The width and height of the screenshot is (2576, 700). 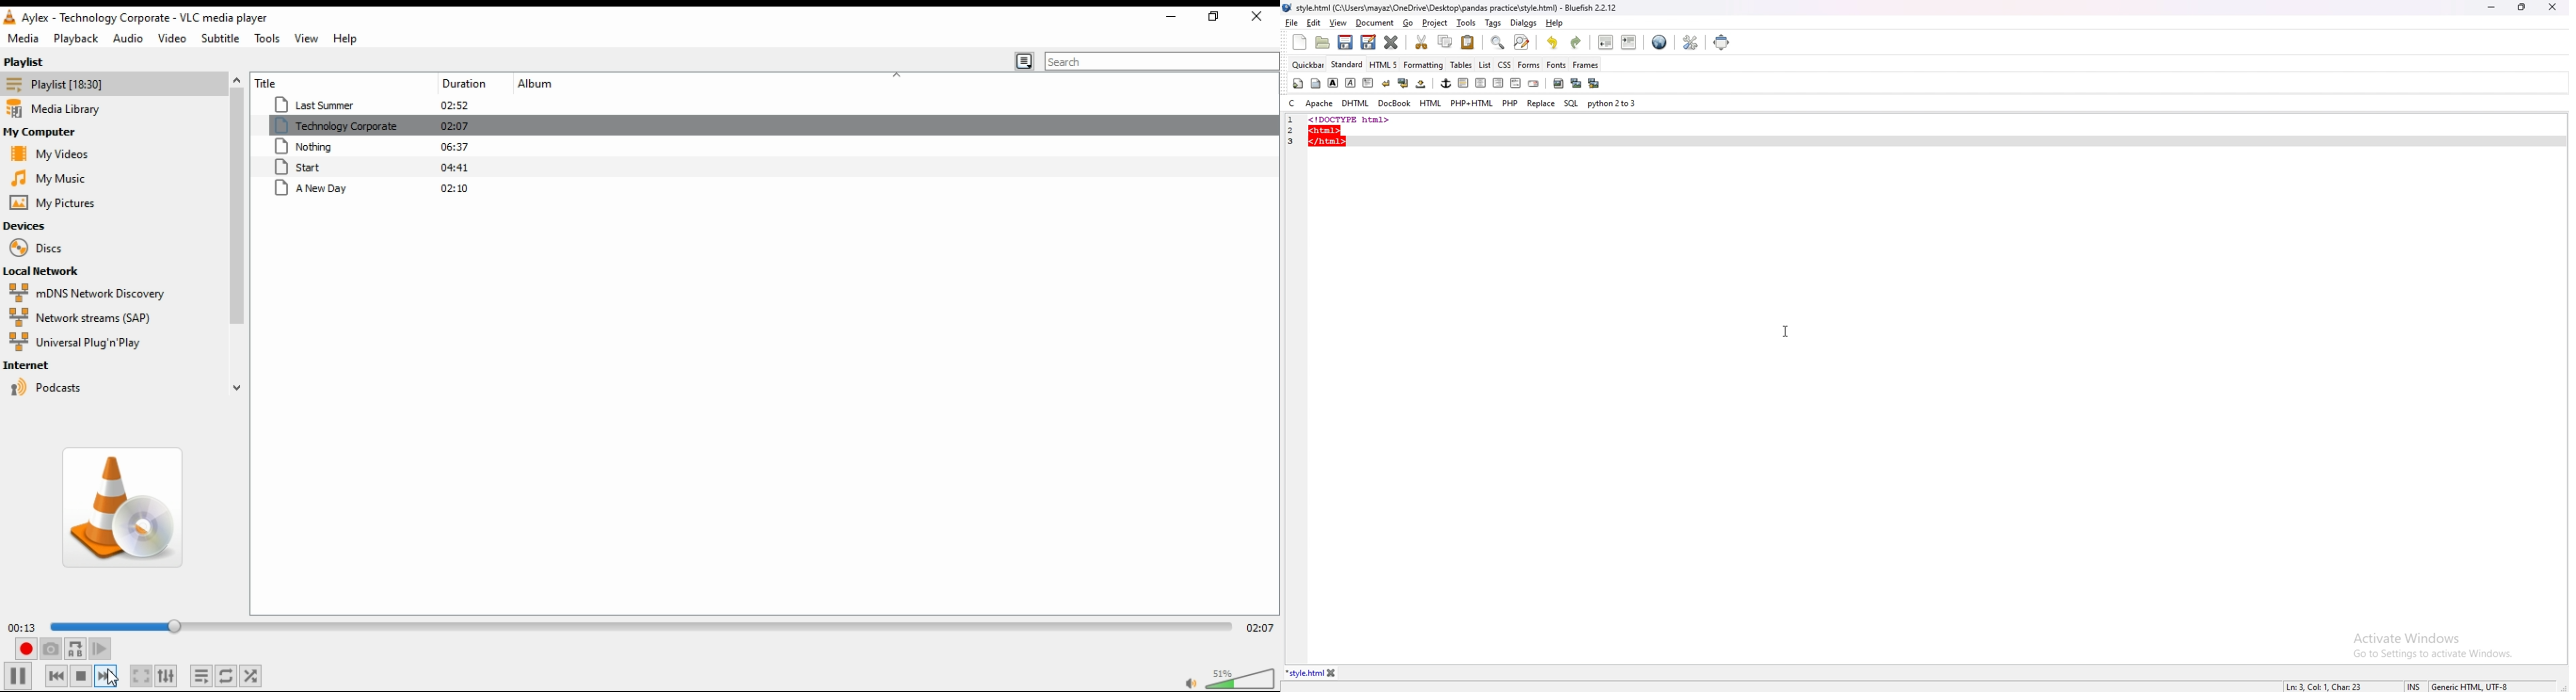 I want to click on album, so click(x=540, y=82).